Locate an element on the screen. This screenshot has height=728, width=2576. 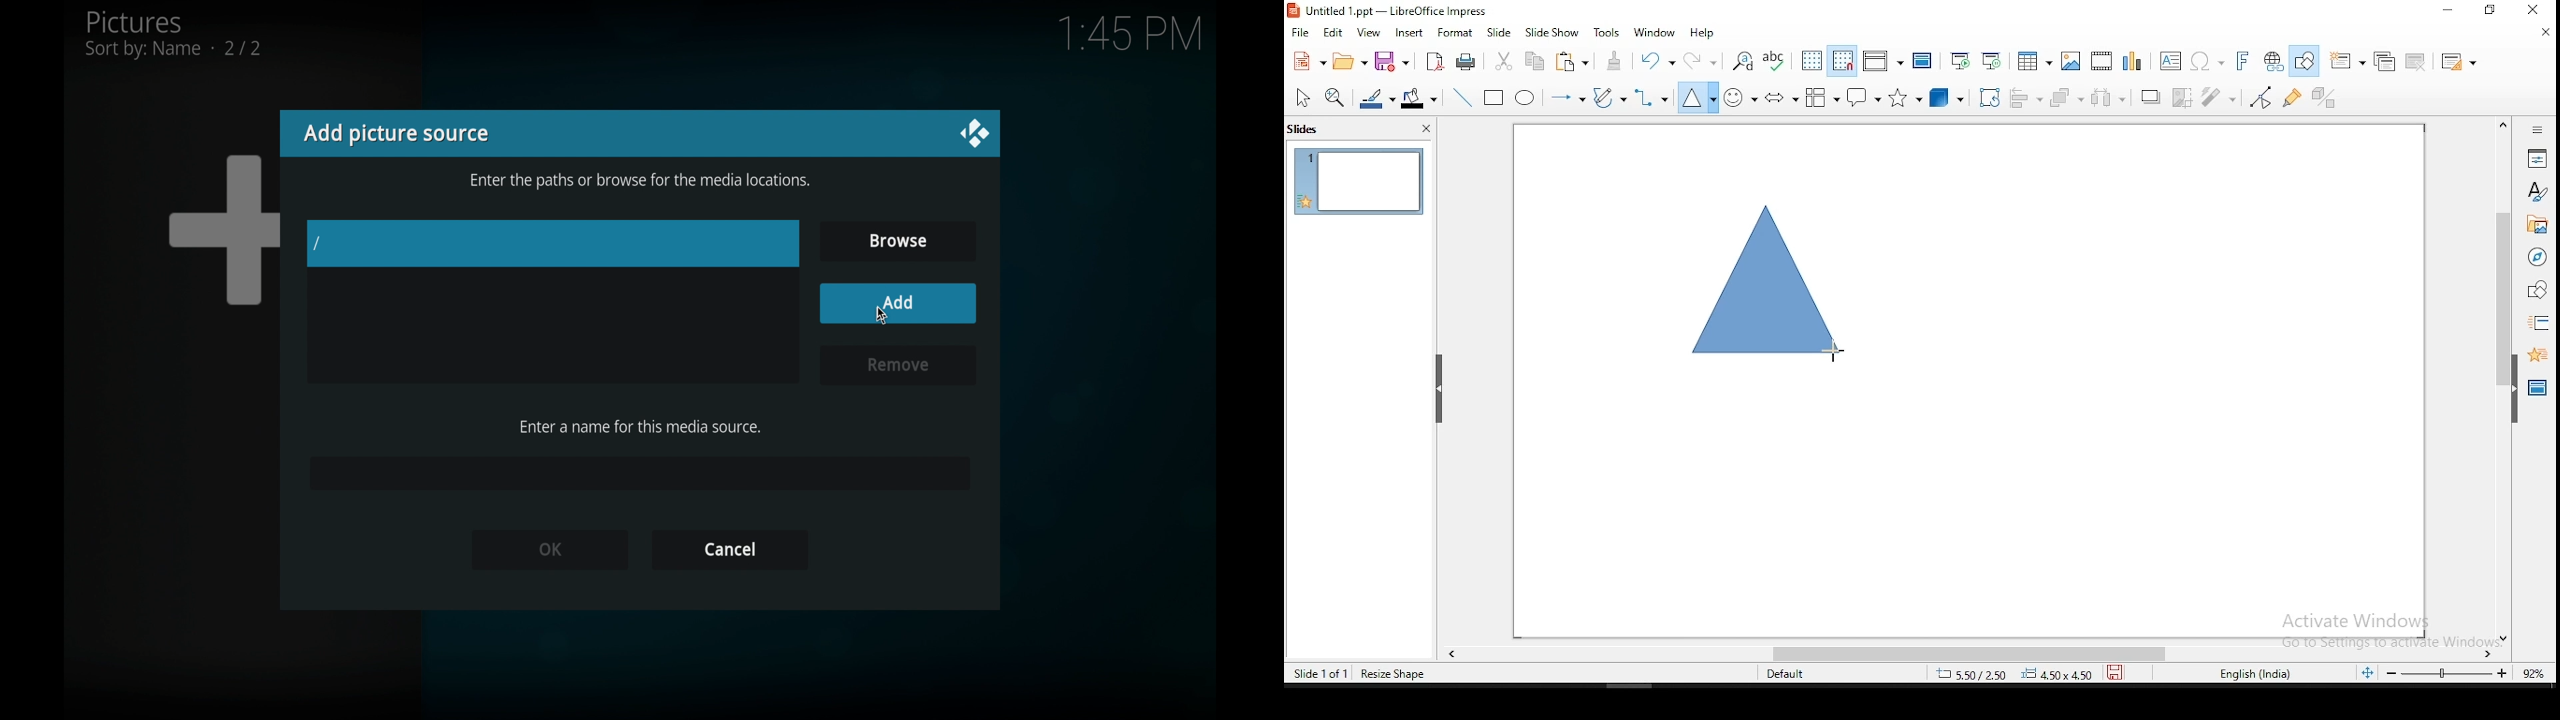
close is located at coordinates (973, 134).